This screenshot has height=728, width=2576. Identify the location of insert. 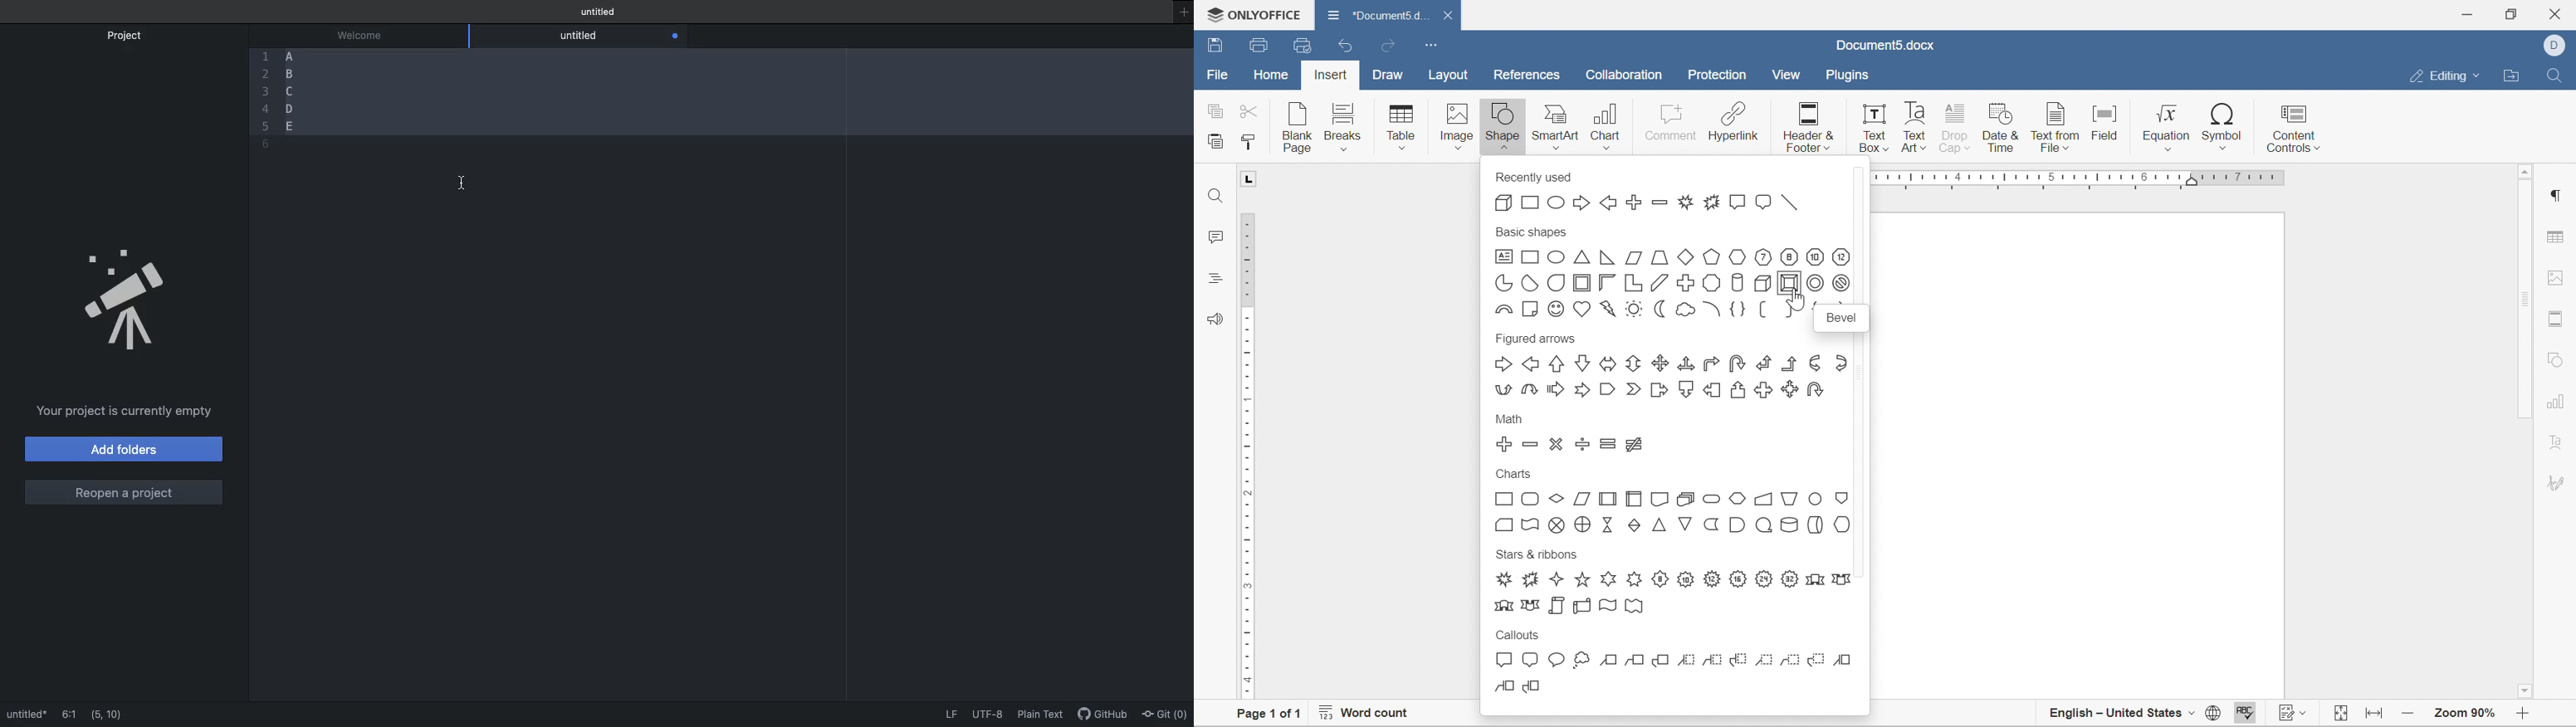
(1333, 73).